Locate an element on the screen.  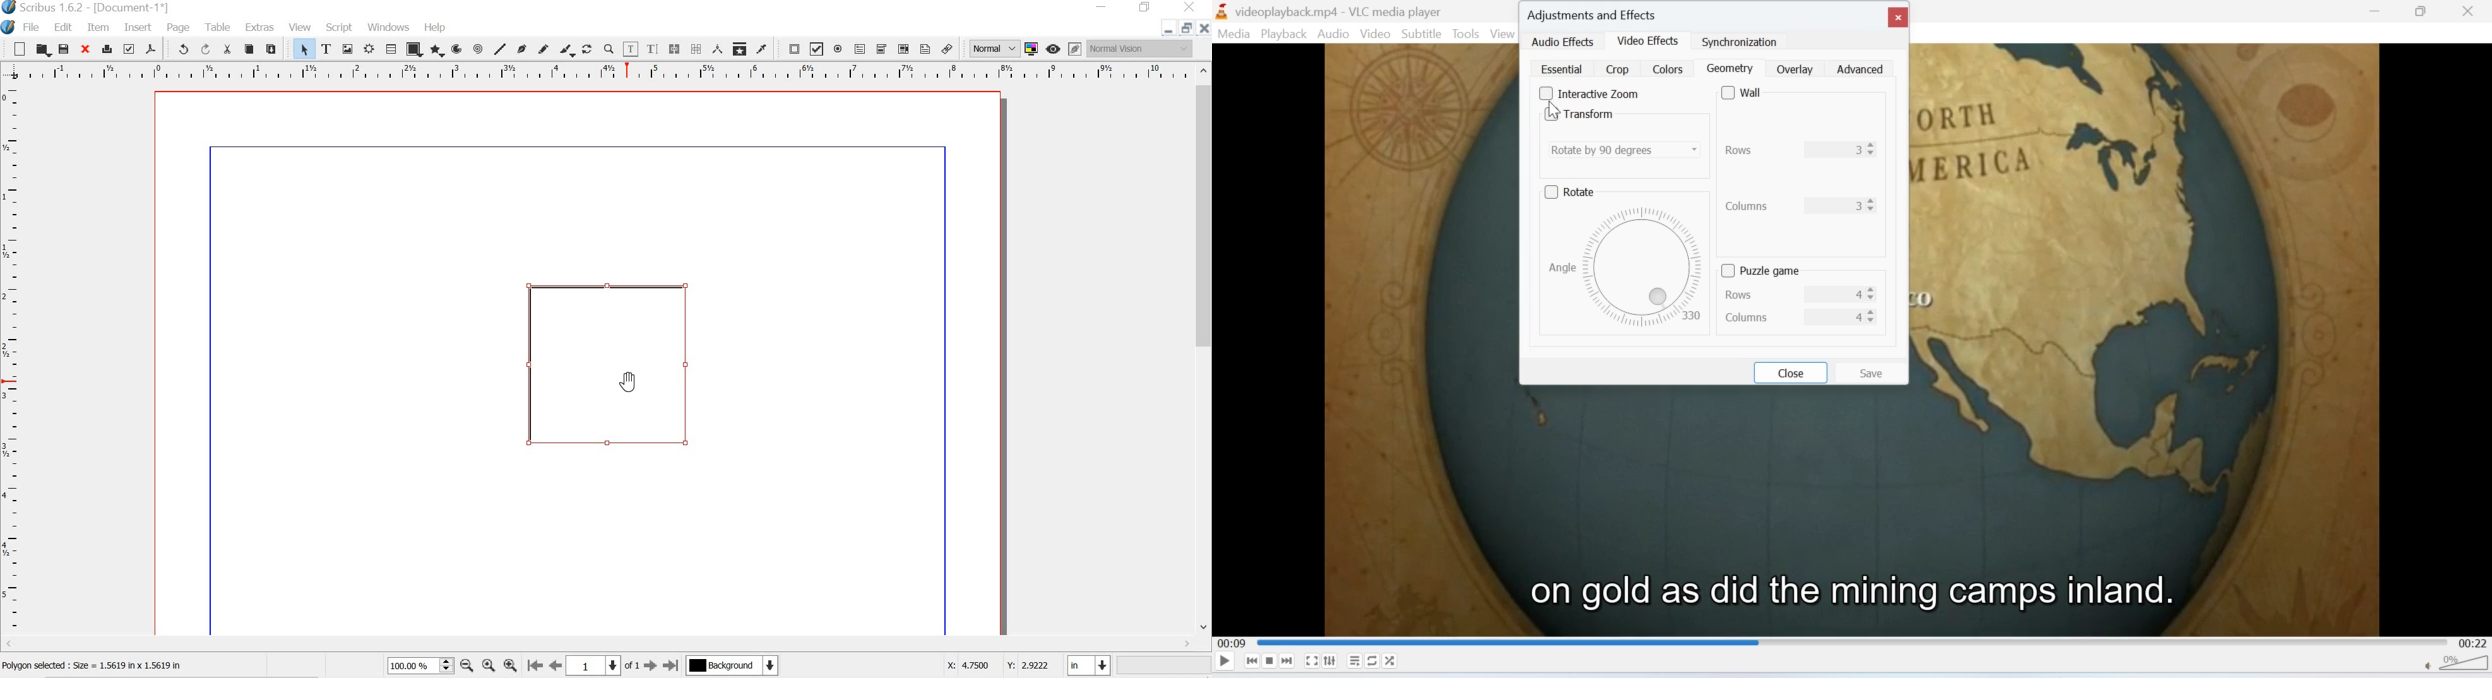
video effects is located at coordinates (1650, 42).